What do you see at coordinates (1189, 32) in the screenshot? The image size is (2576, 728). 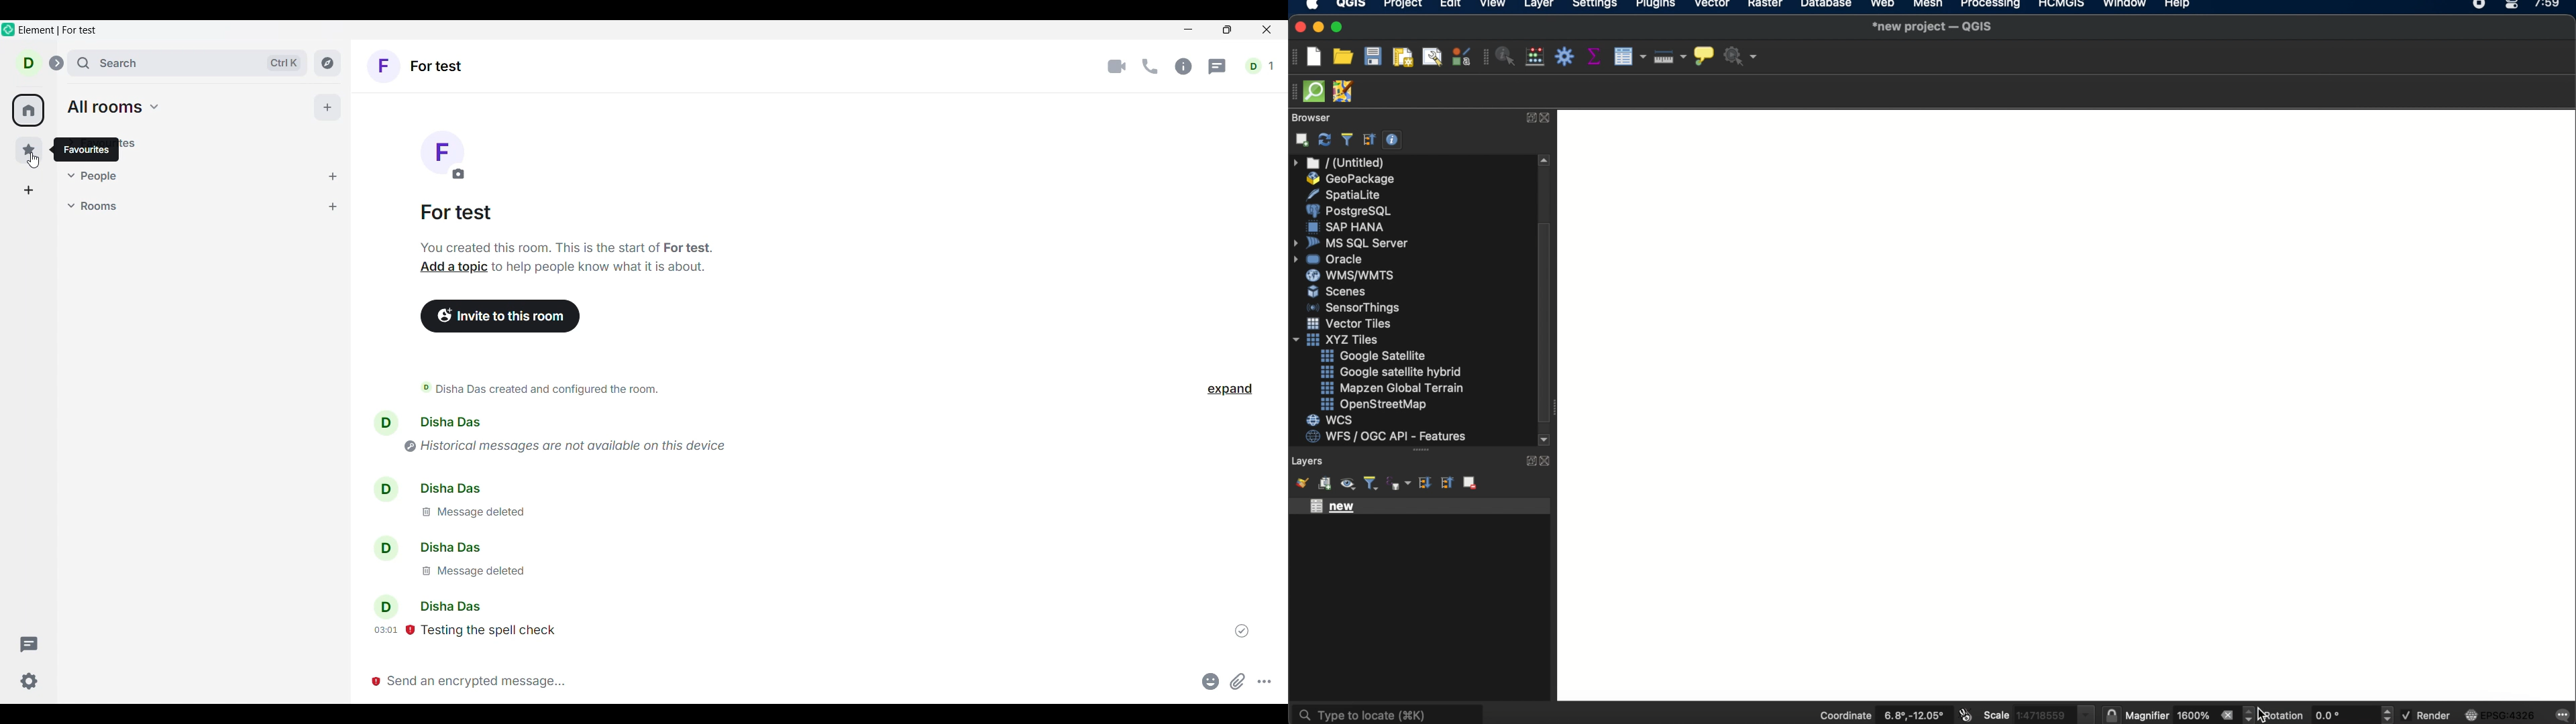 I see `Minimize` at bounding box center [1189, 32].